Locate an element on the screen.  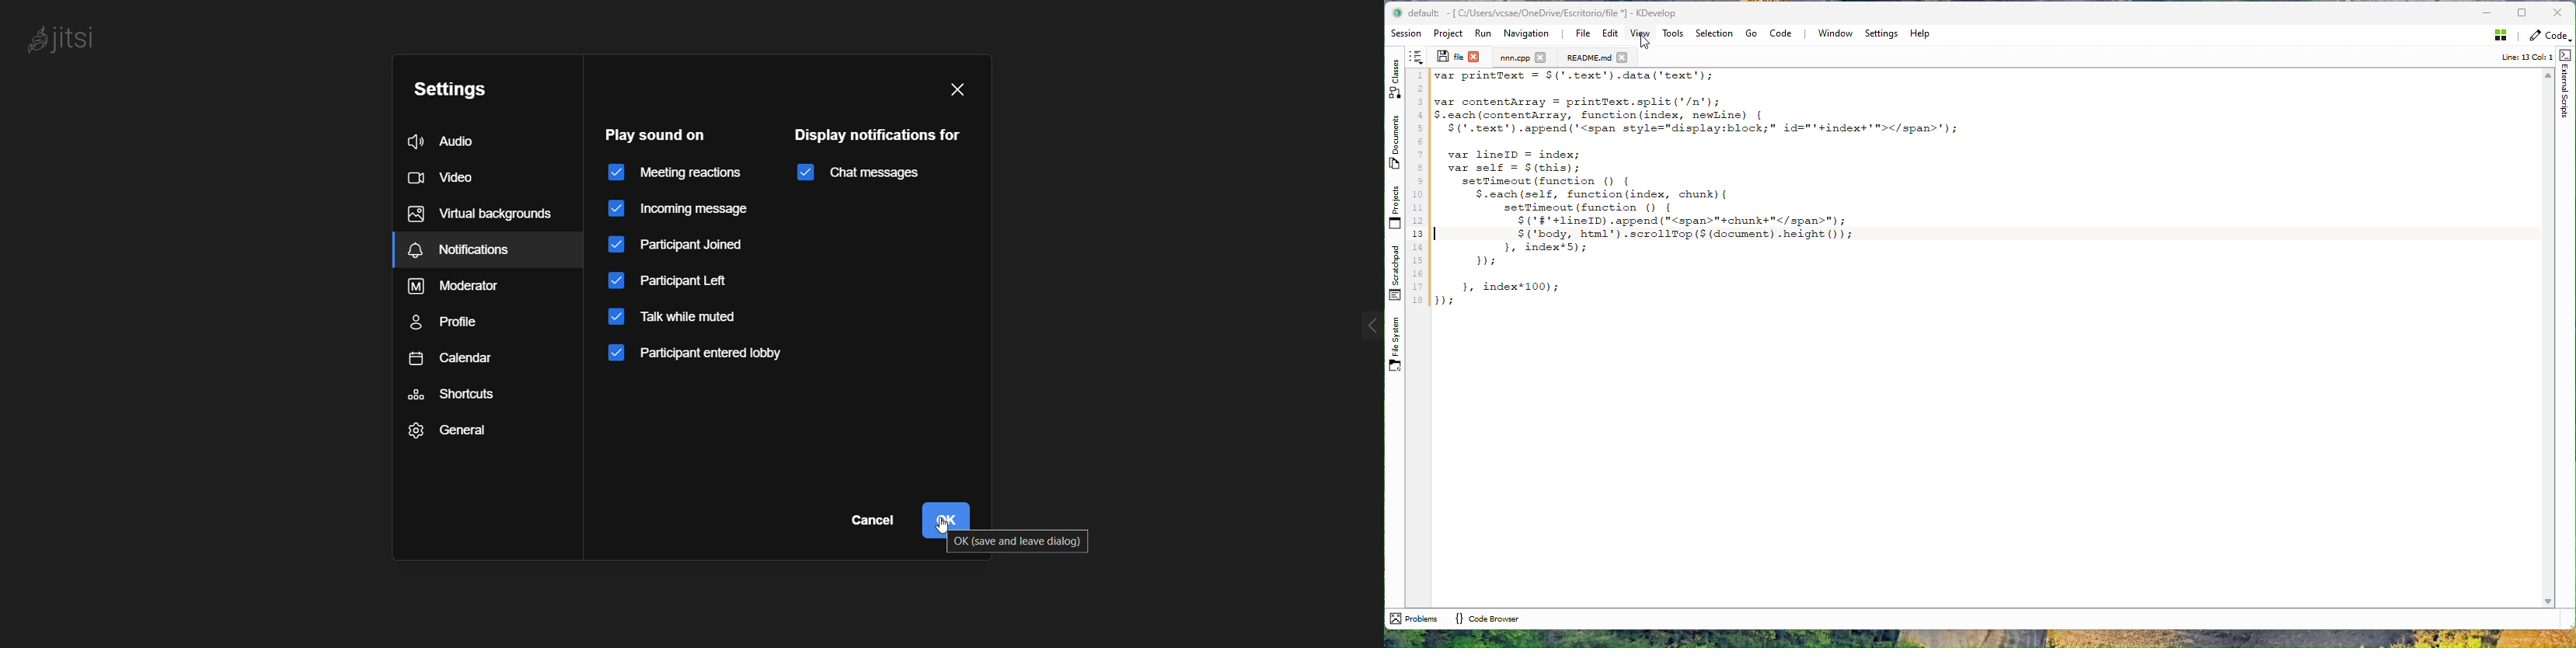
Settings is located at coordinates (1881, 33).